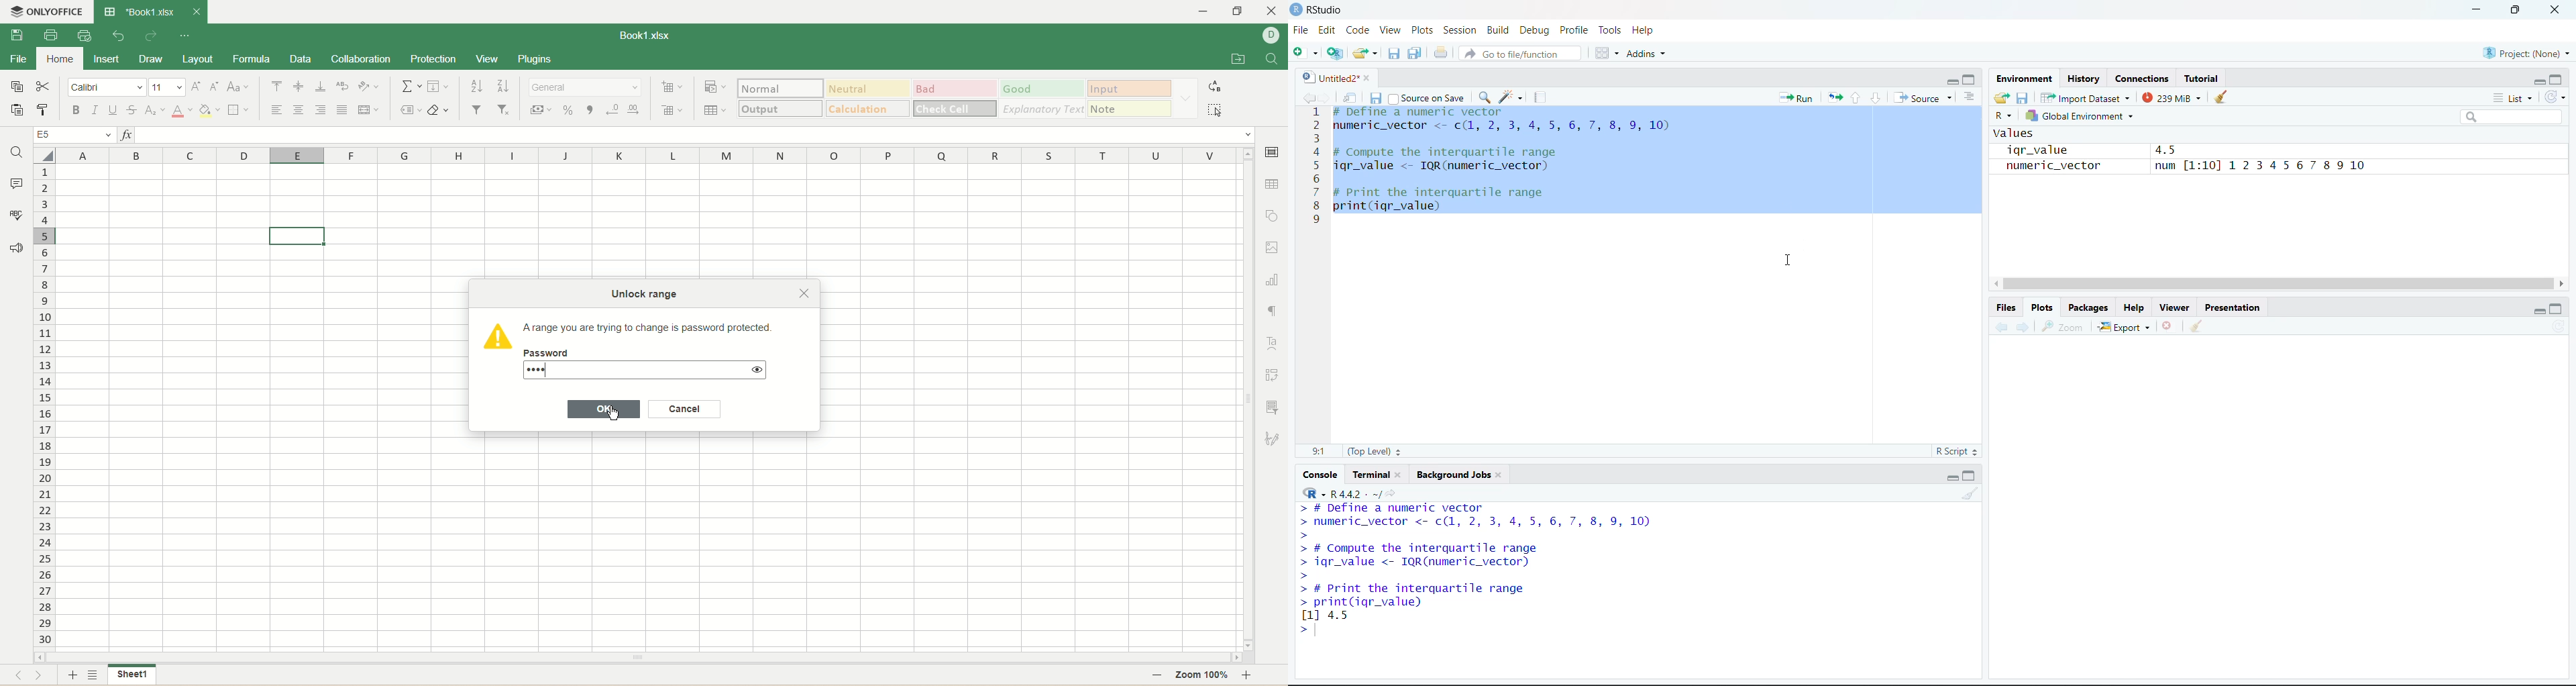 This screenshot has height=700, width=2576. I want to click on feedback and support, so click(16, 248).